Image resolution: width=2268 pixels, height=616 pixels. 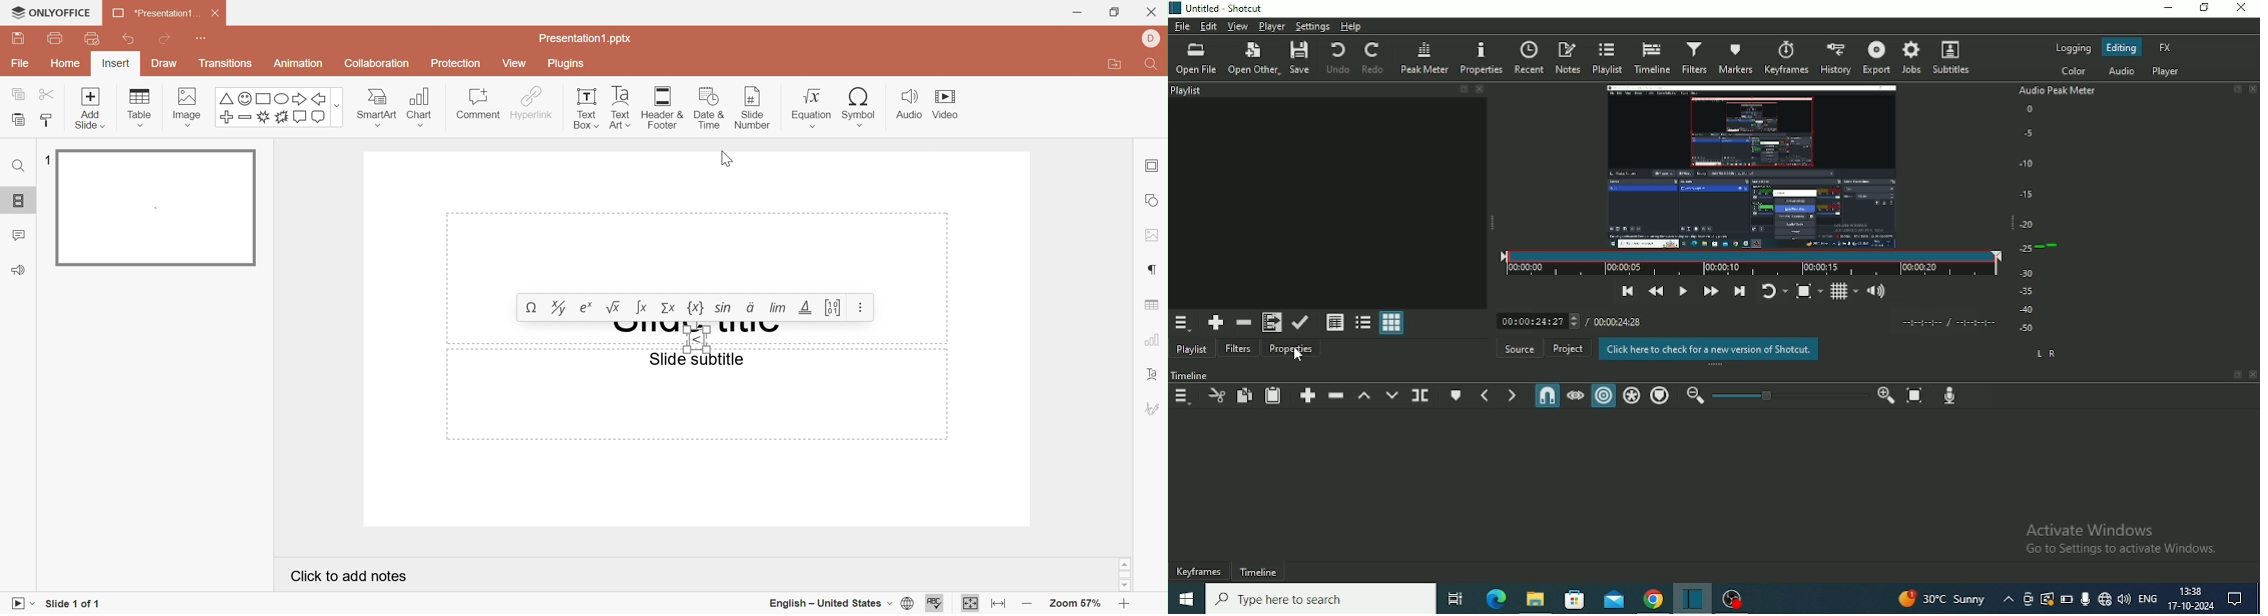 I want to click on File, so click(x=21, y=65).